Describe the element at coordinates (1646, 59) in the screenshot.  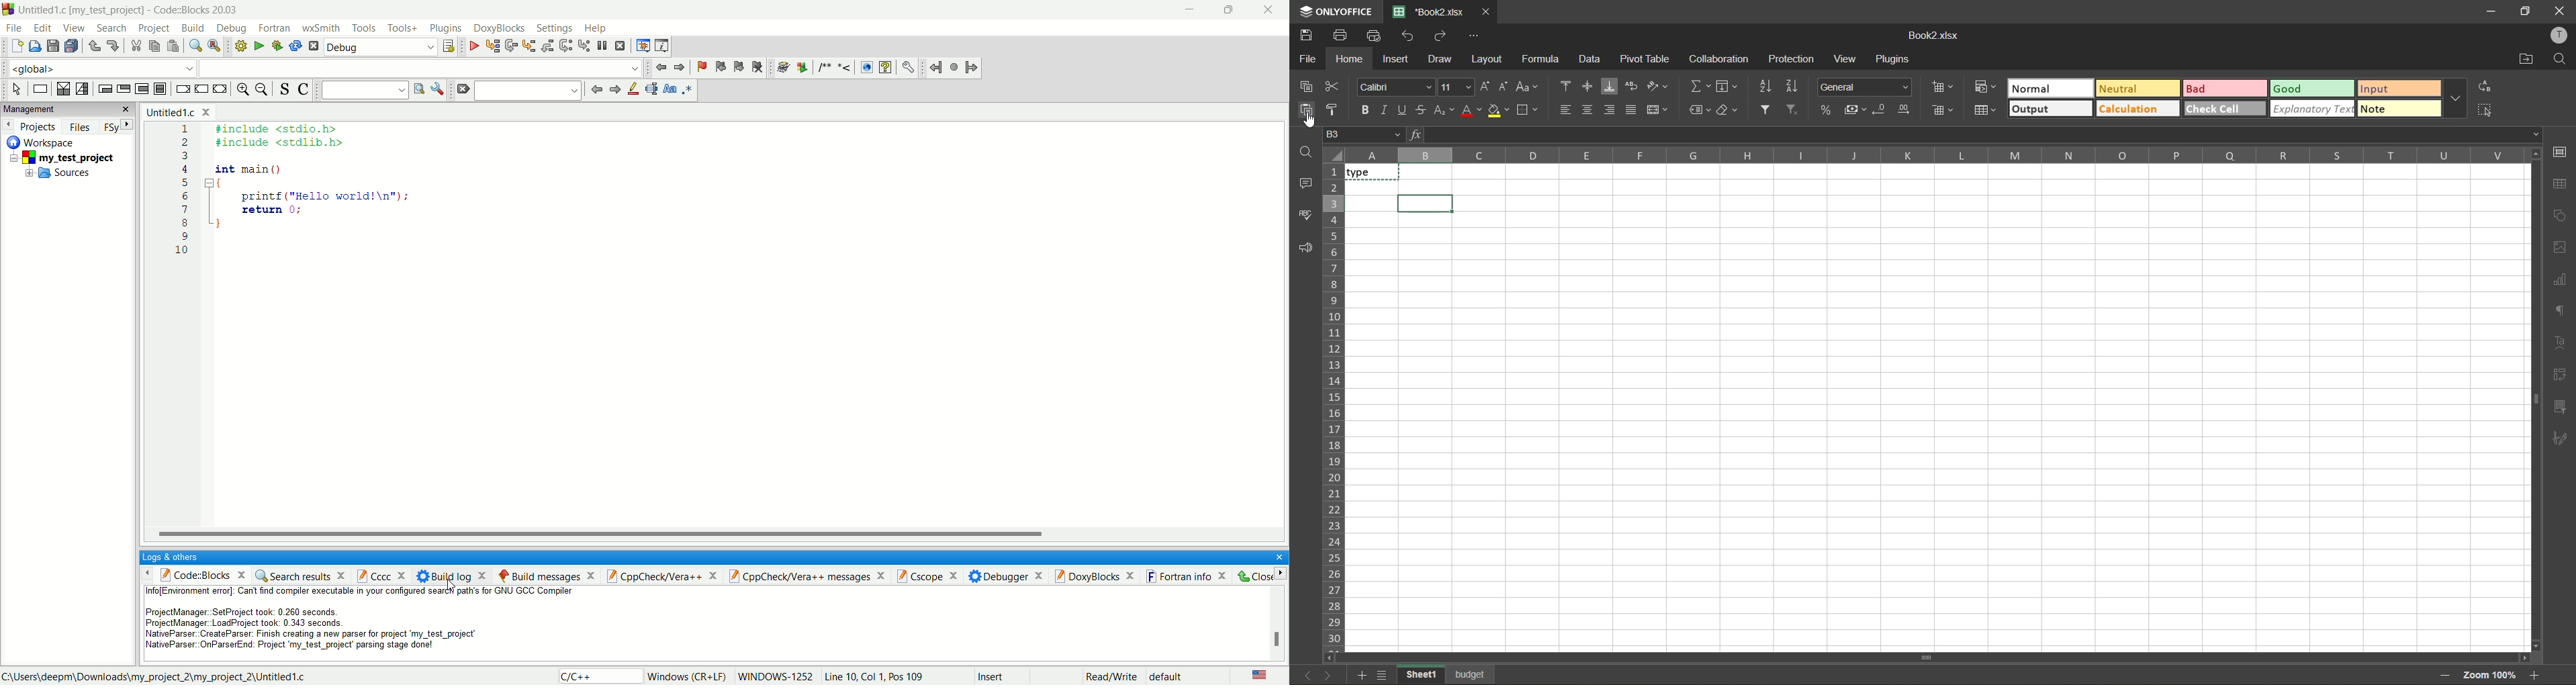
I see `pivot table` at that location.